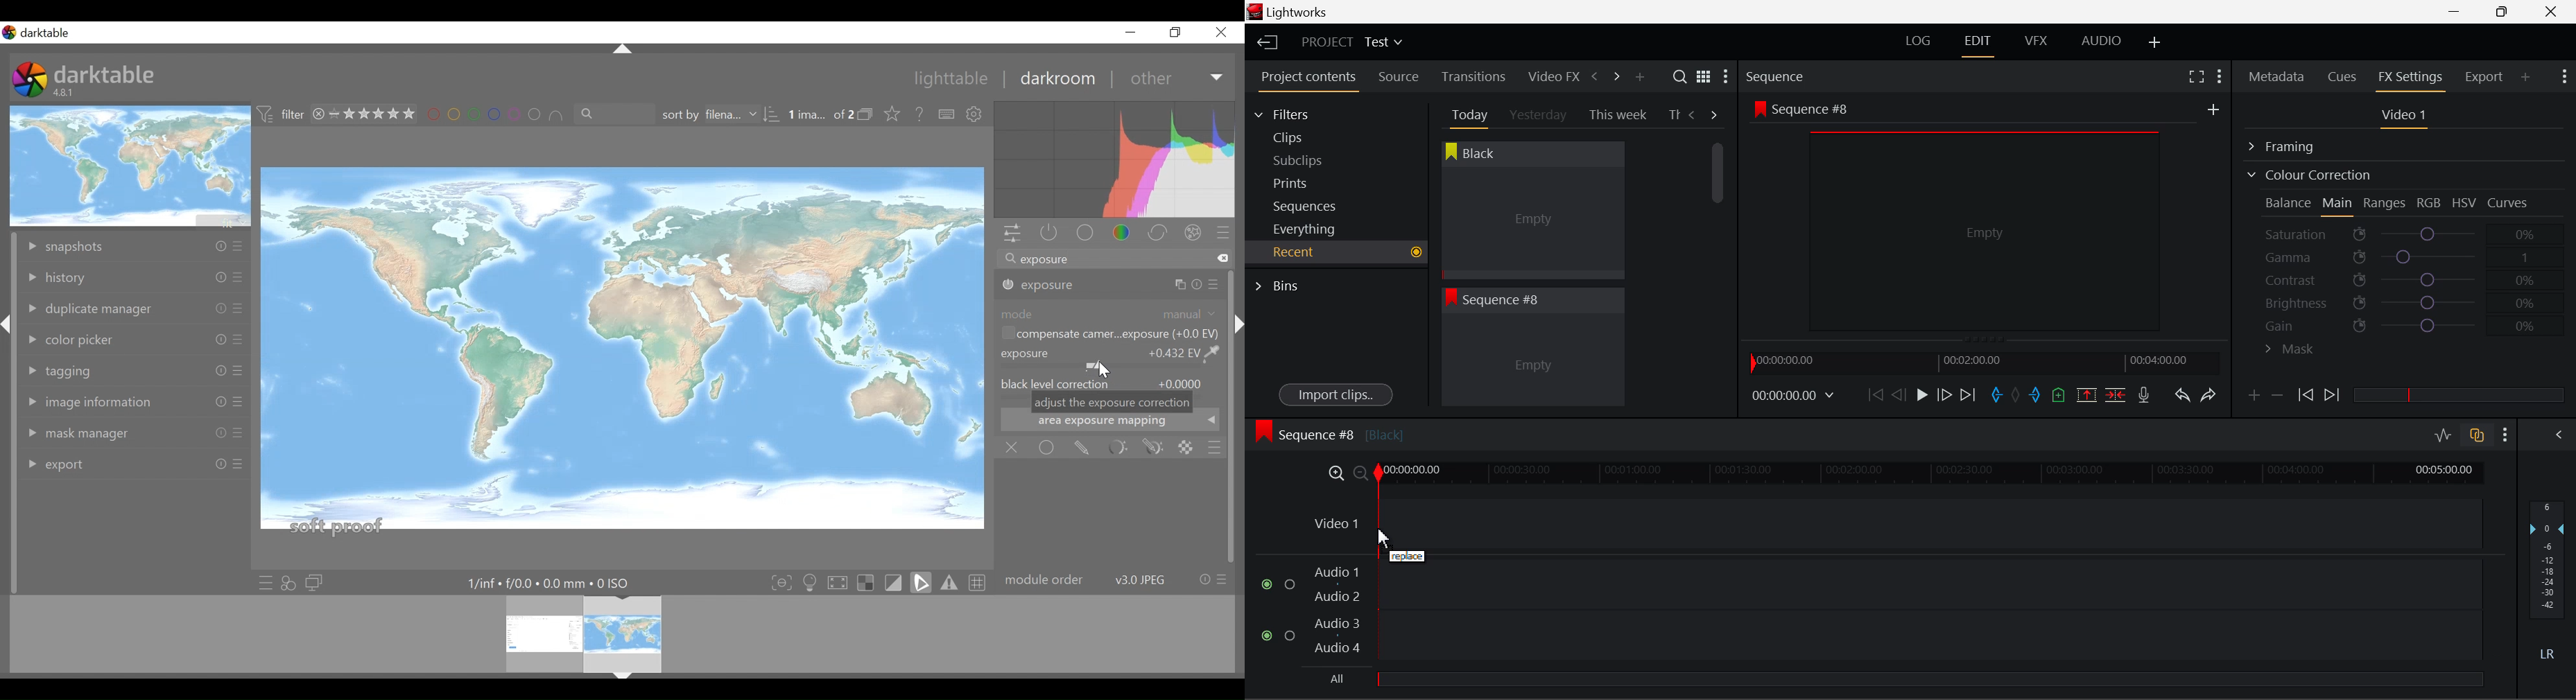 The image size is (2576, 700). I want to click on color picker, so click(75, 338).